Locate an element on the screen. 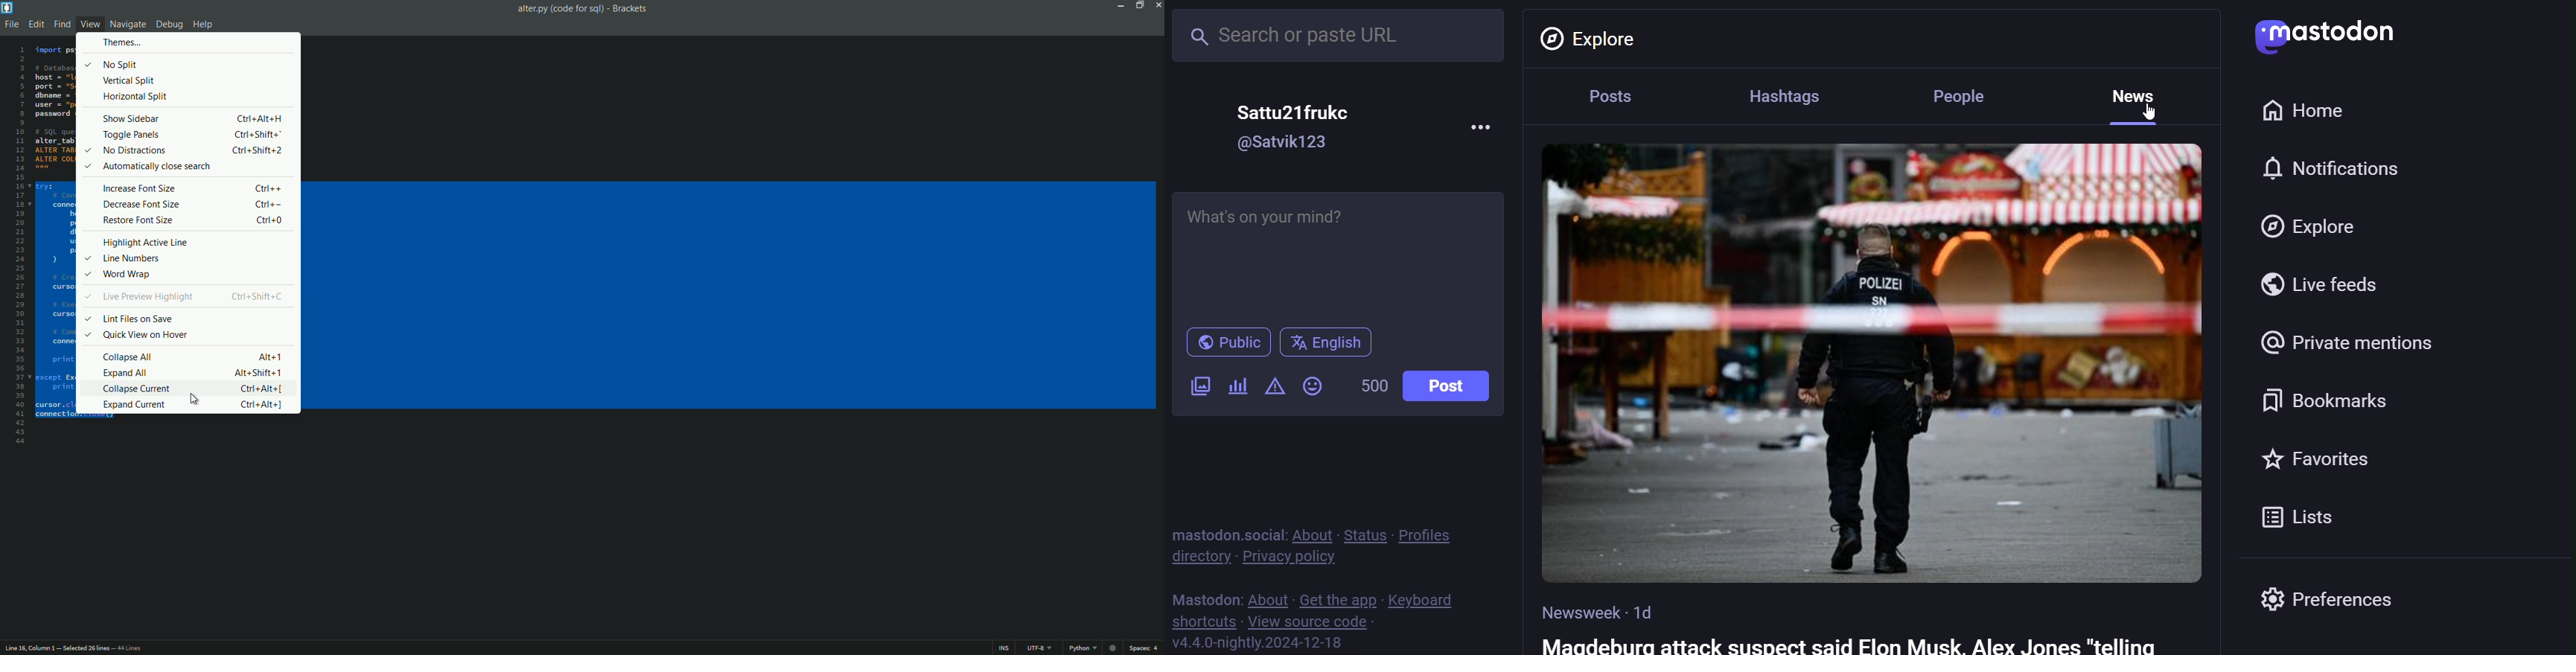 The height and width of the screenshot is (672, 2576). keyboard shortcut is located at coordinates (259, 296).